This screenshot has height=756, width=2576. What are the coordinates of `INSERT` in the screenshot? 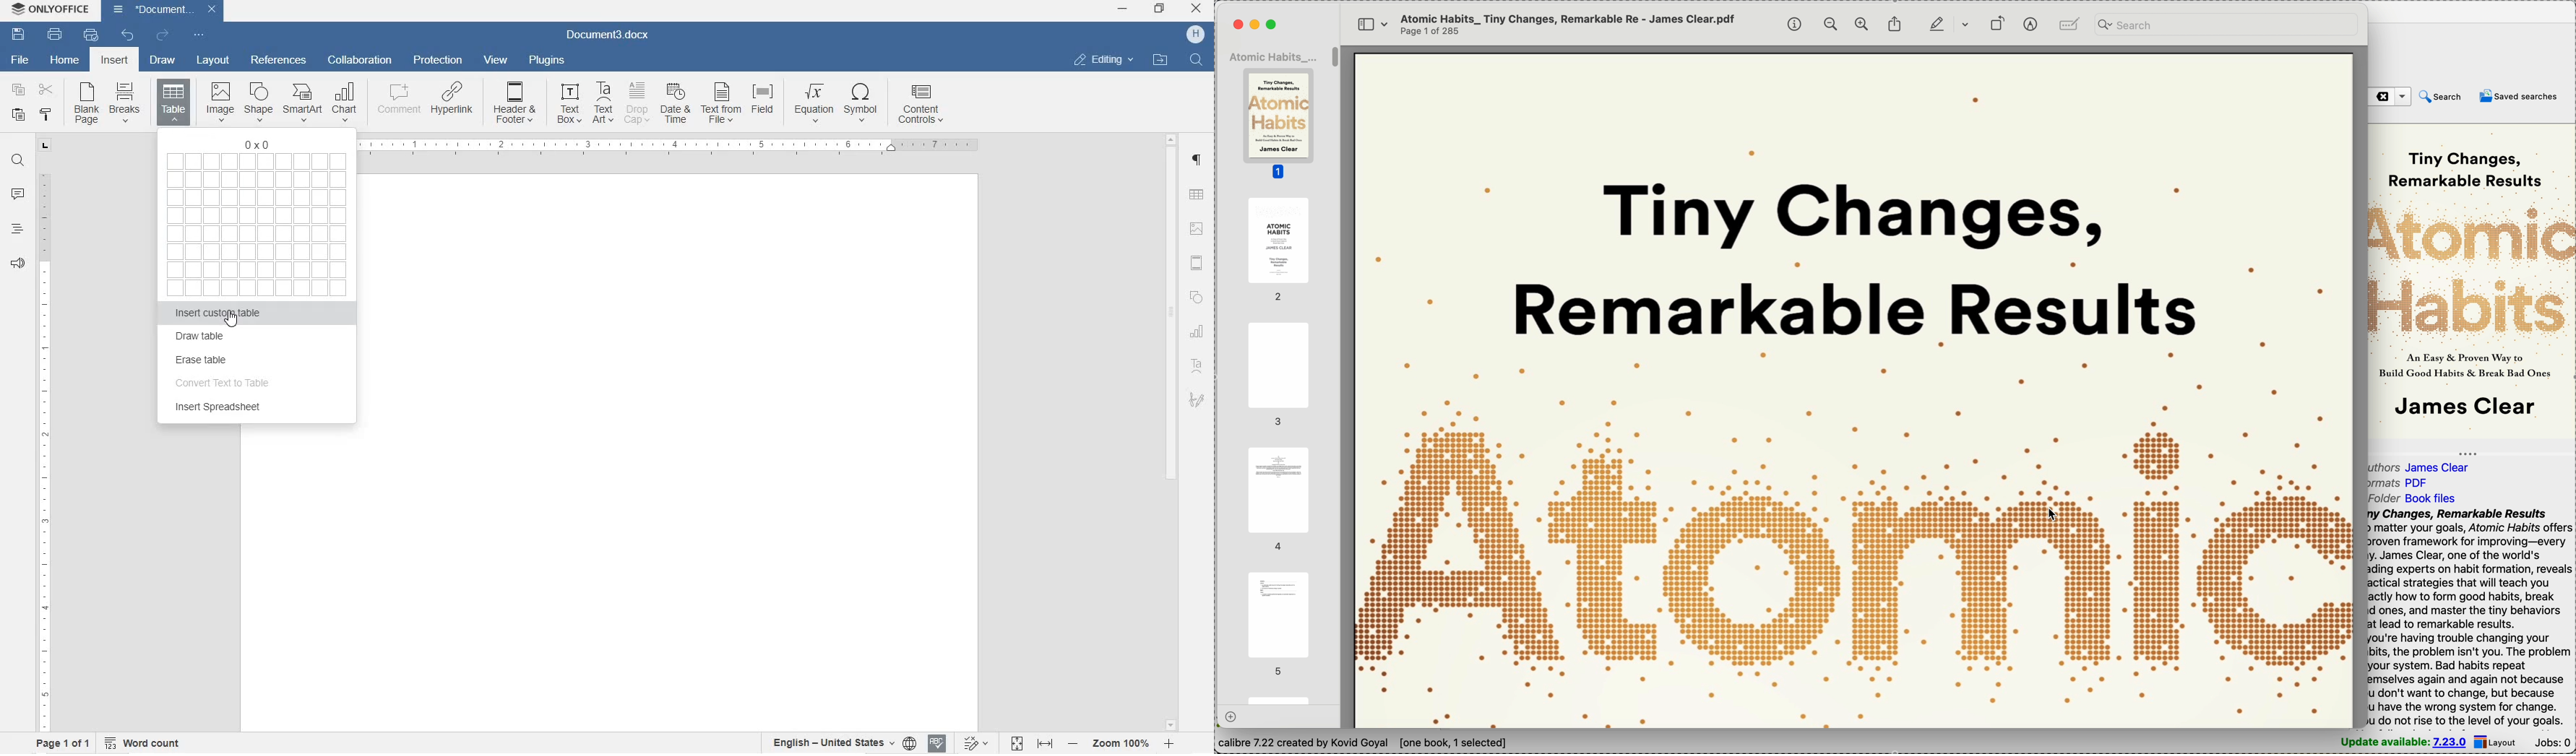 It's located at (116, 62).